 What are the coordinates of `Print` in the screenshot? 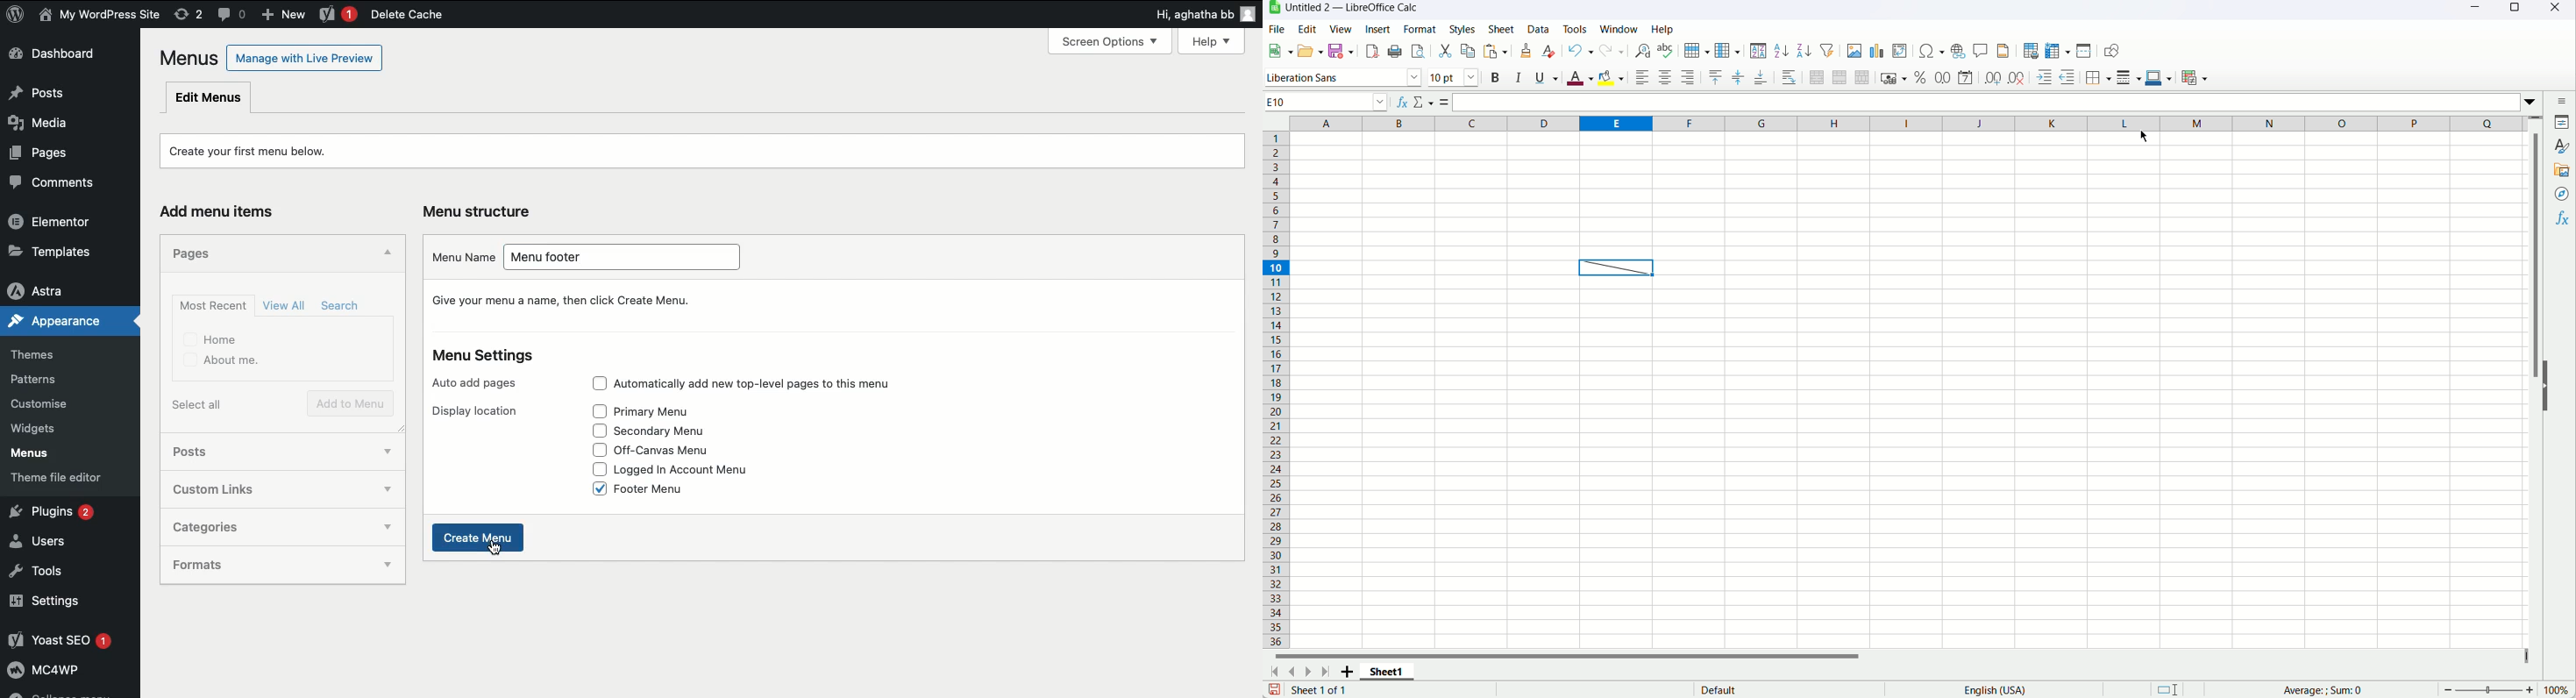 It's located at (1396, 51).